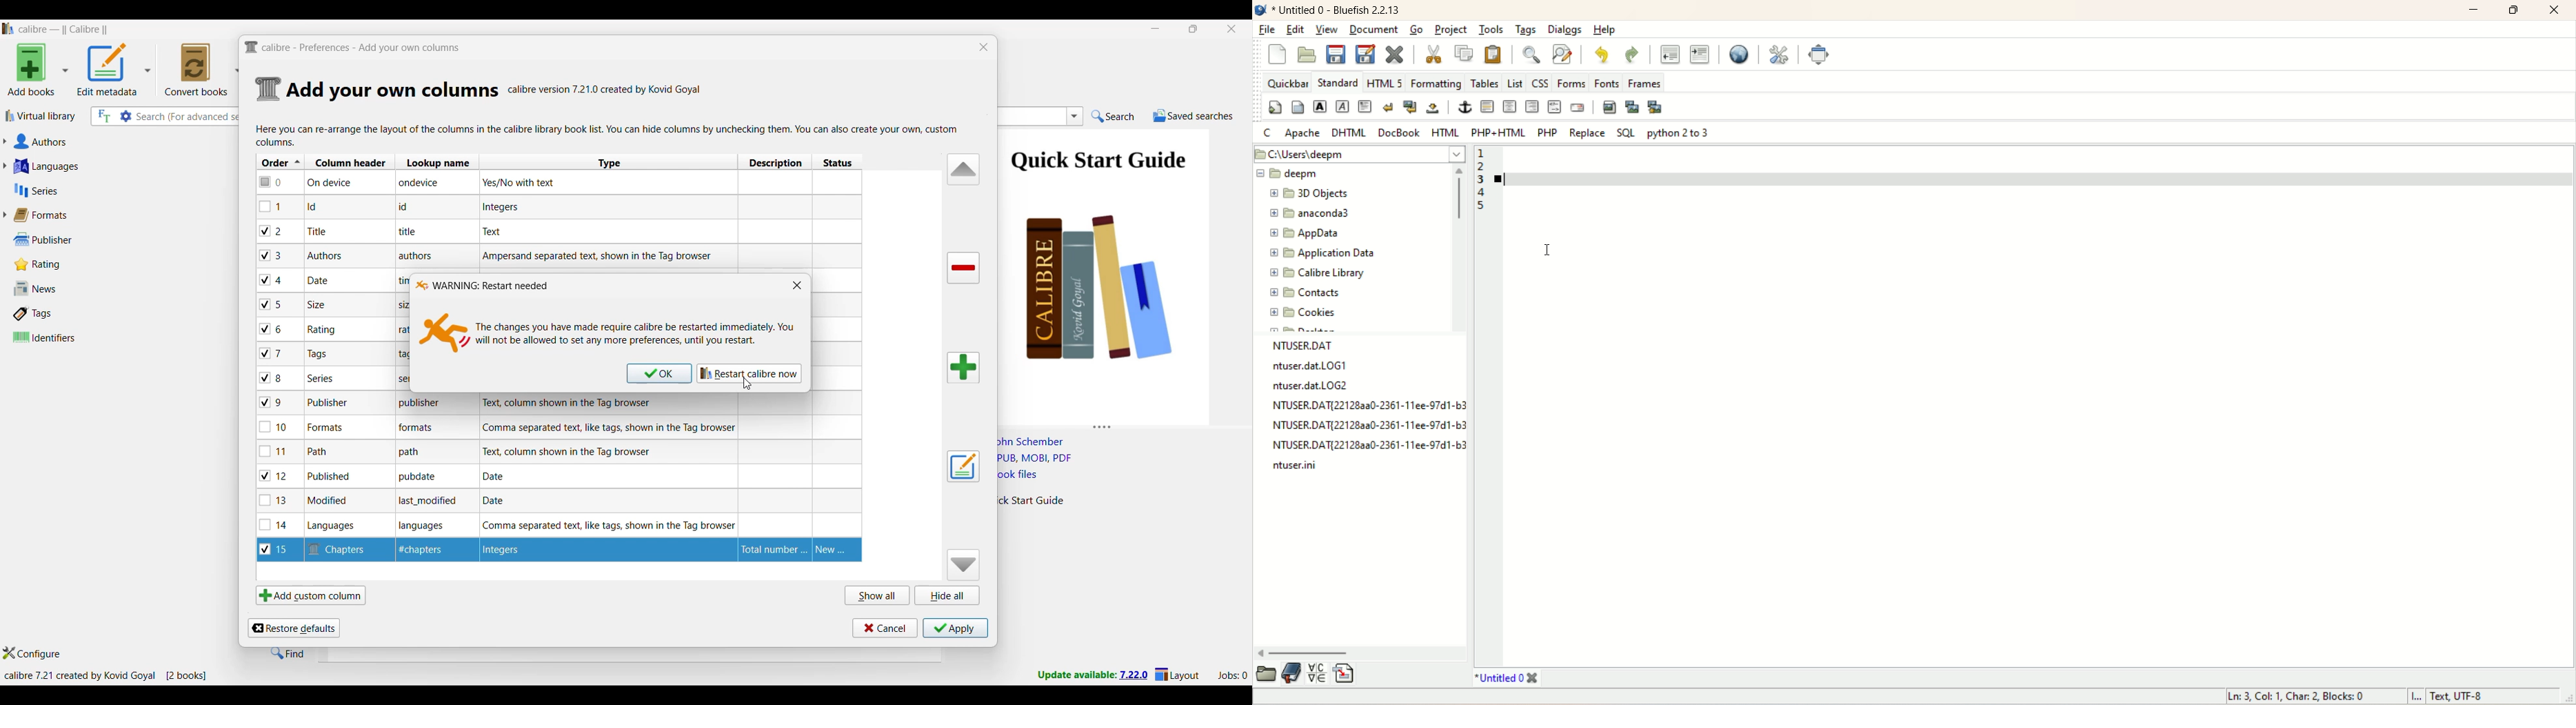 The image size is (2576, 728). I want to click on checkbox - 1, so click(272, 206).